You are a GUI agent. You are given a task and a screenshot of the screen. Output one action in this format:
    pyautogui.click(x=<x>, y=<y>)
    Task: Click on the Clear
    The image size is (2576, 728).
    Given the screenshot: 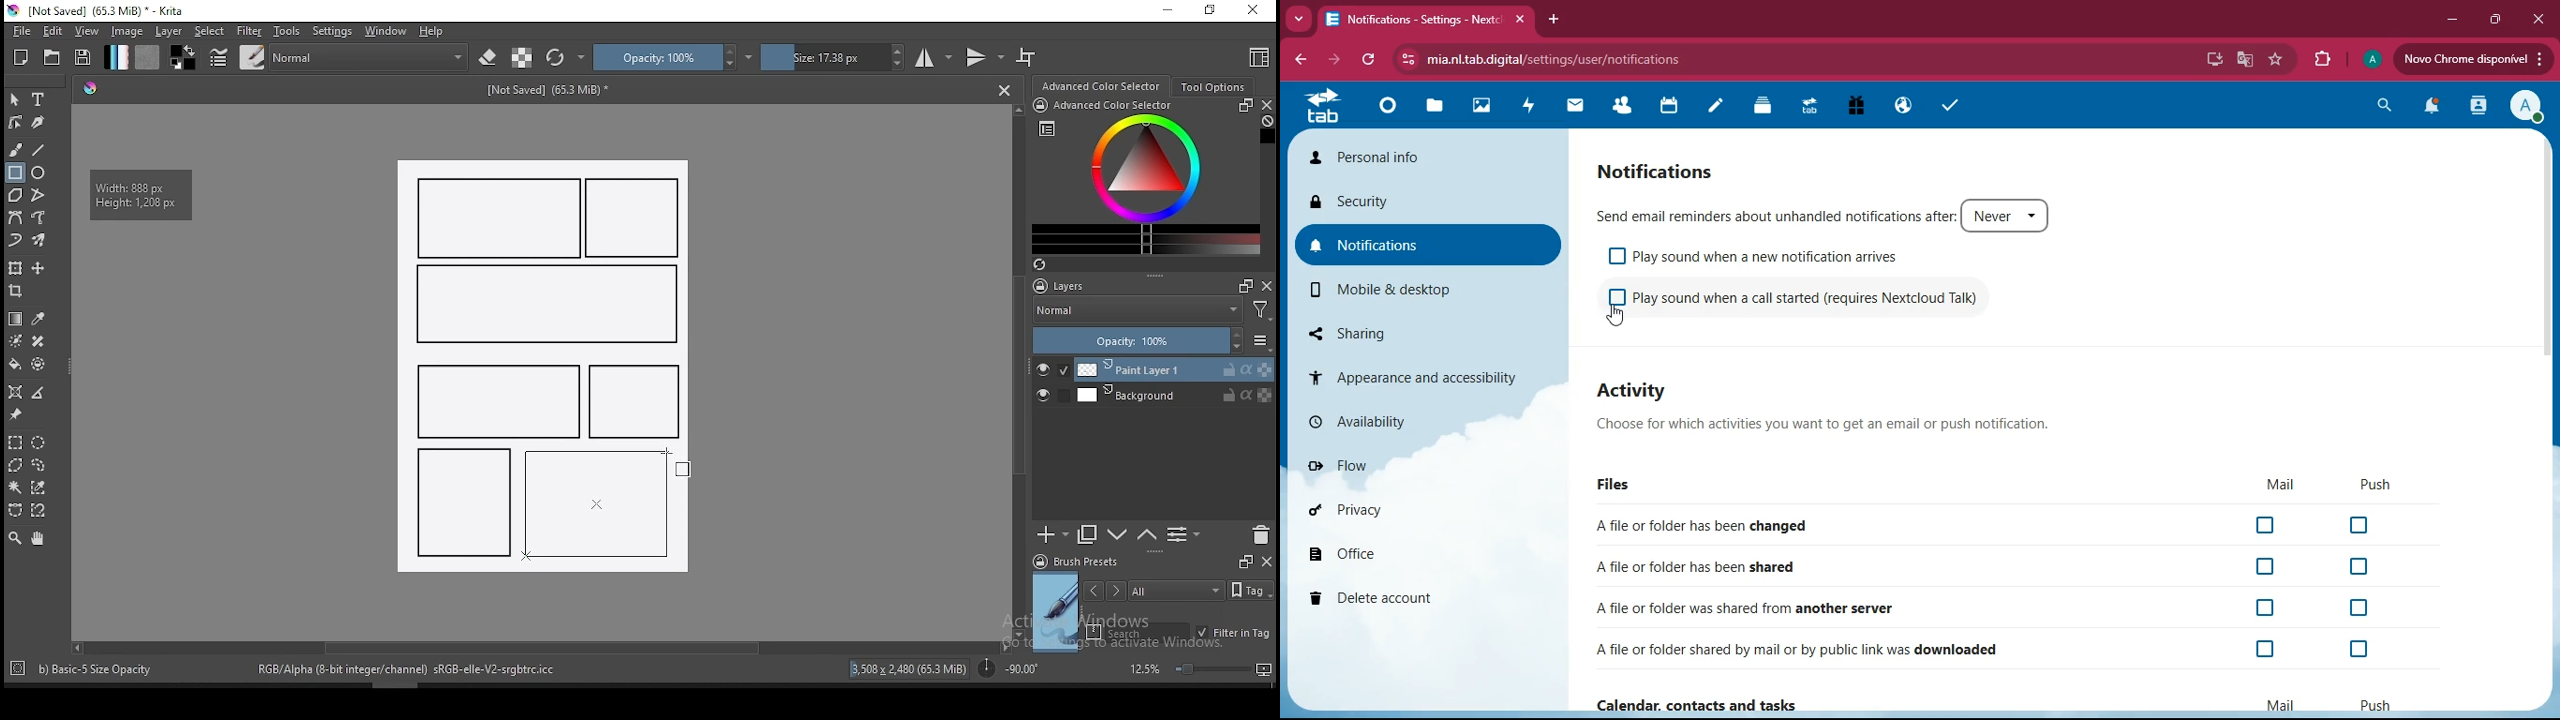 What is the action you would take?
    pyautogui.click(x=1267, y=123)
    